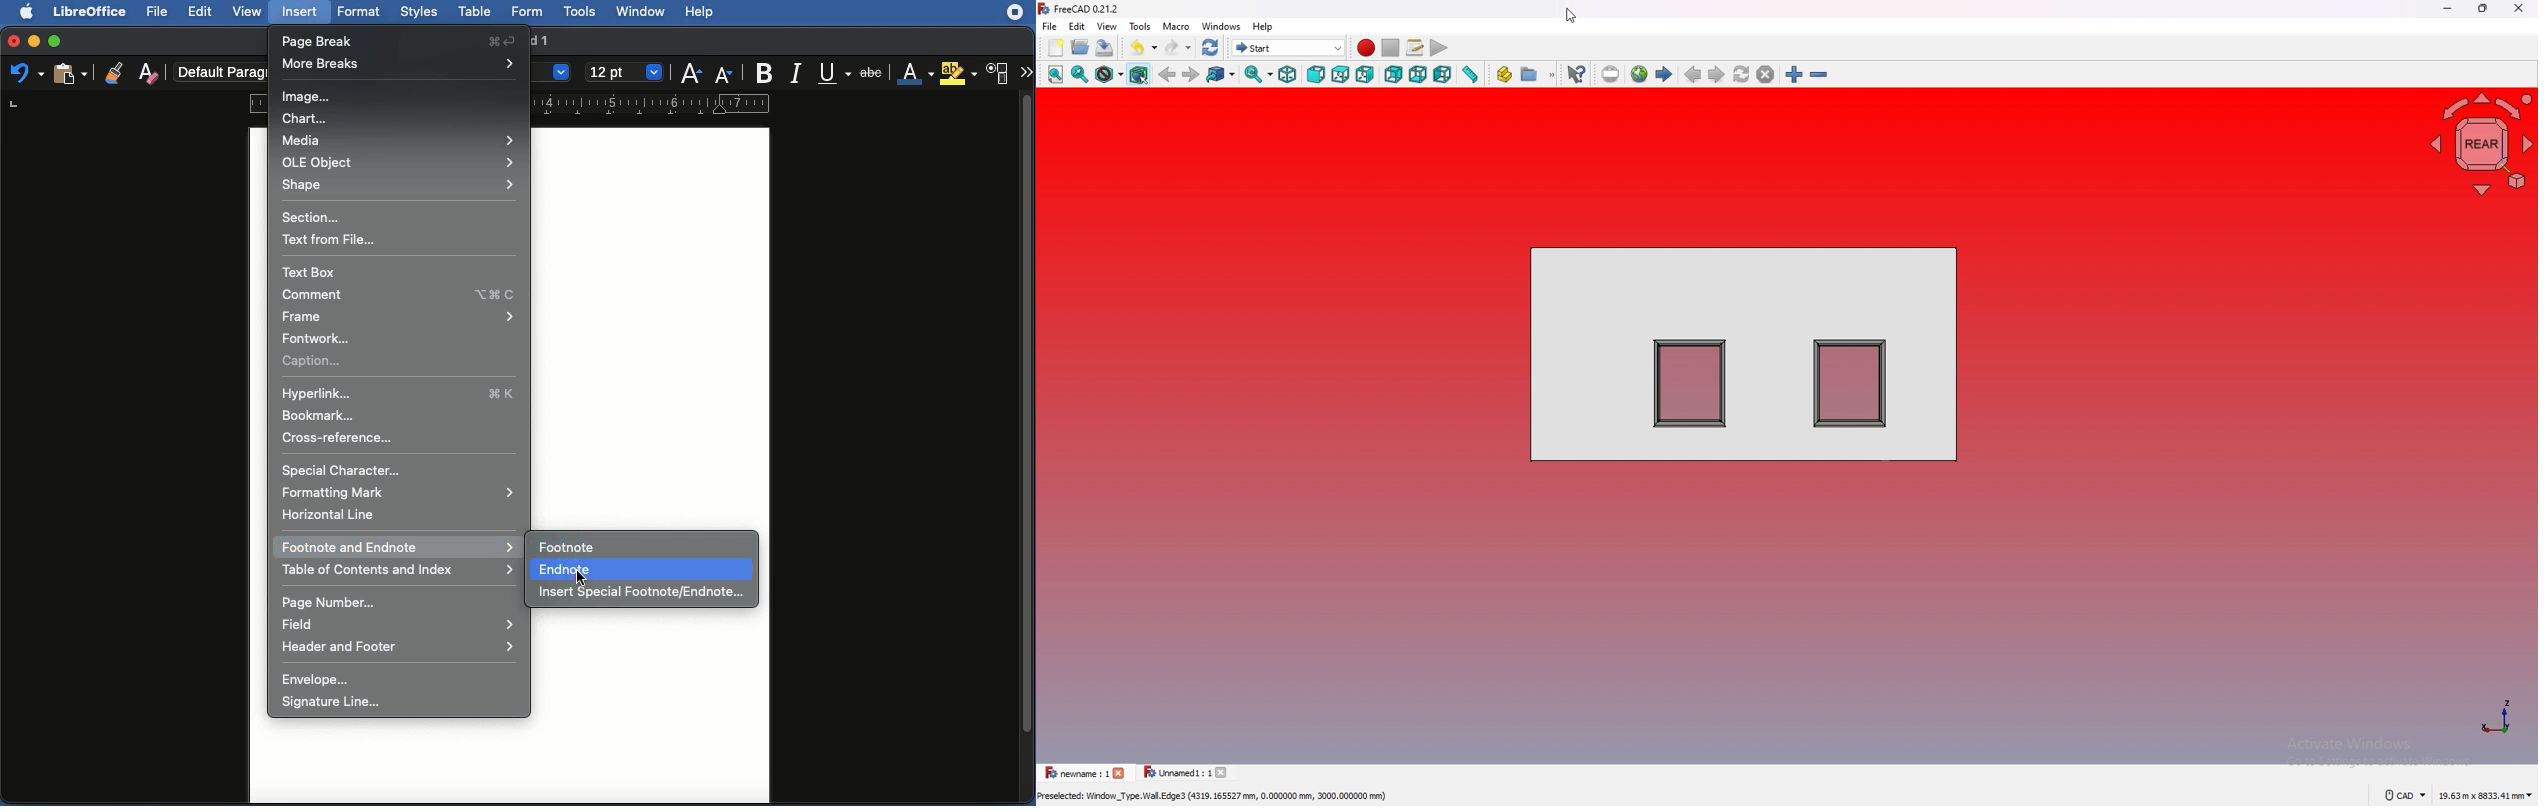 This screenshot has height=812, width=2548. What do you see at coordinates (914, 74) in the screenshot?
I see `Font color` at bounding box center [914, 74].